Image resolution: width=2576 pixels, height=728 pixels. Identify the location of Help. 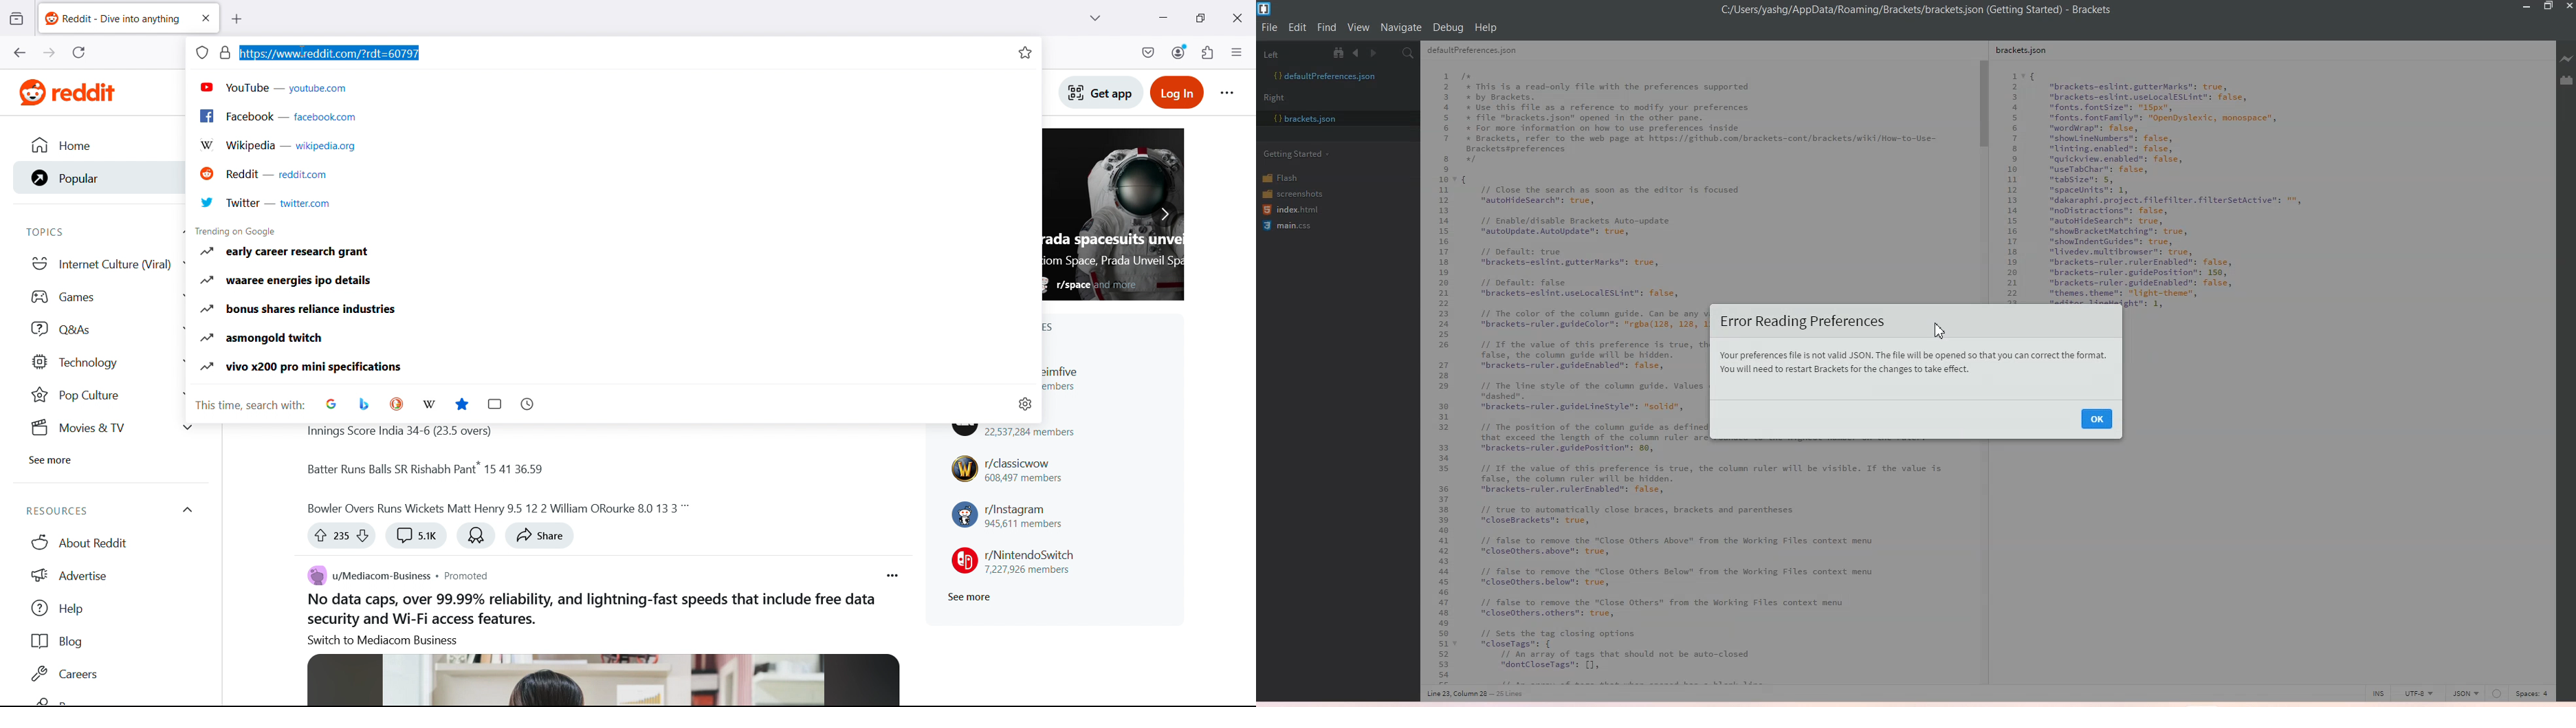
(1486, 28).